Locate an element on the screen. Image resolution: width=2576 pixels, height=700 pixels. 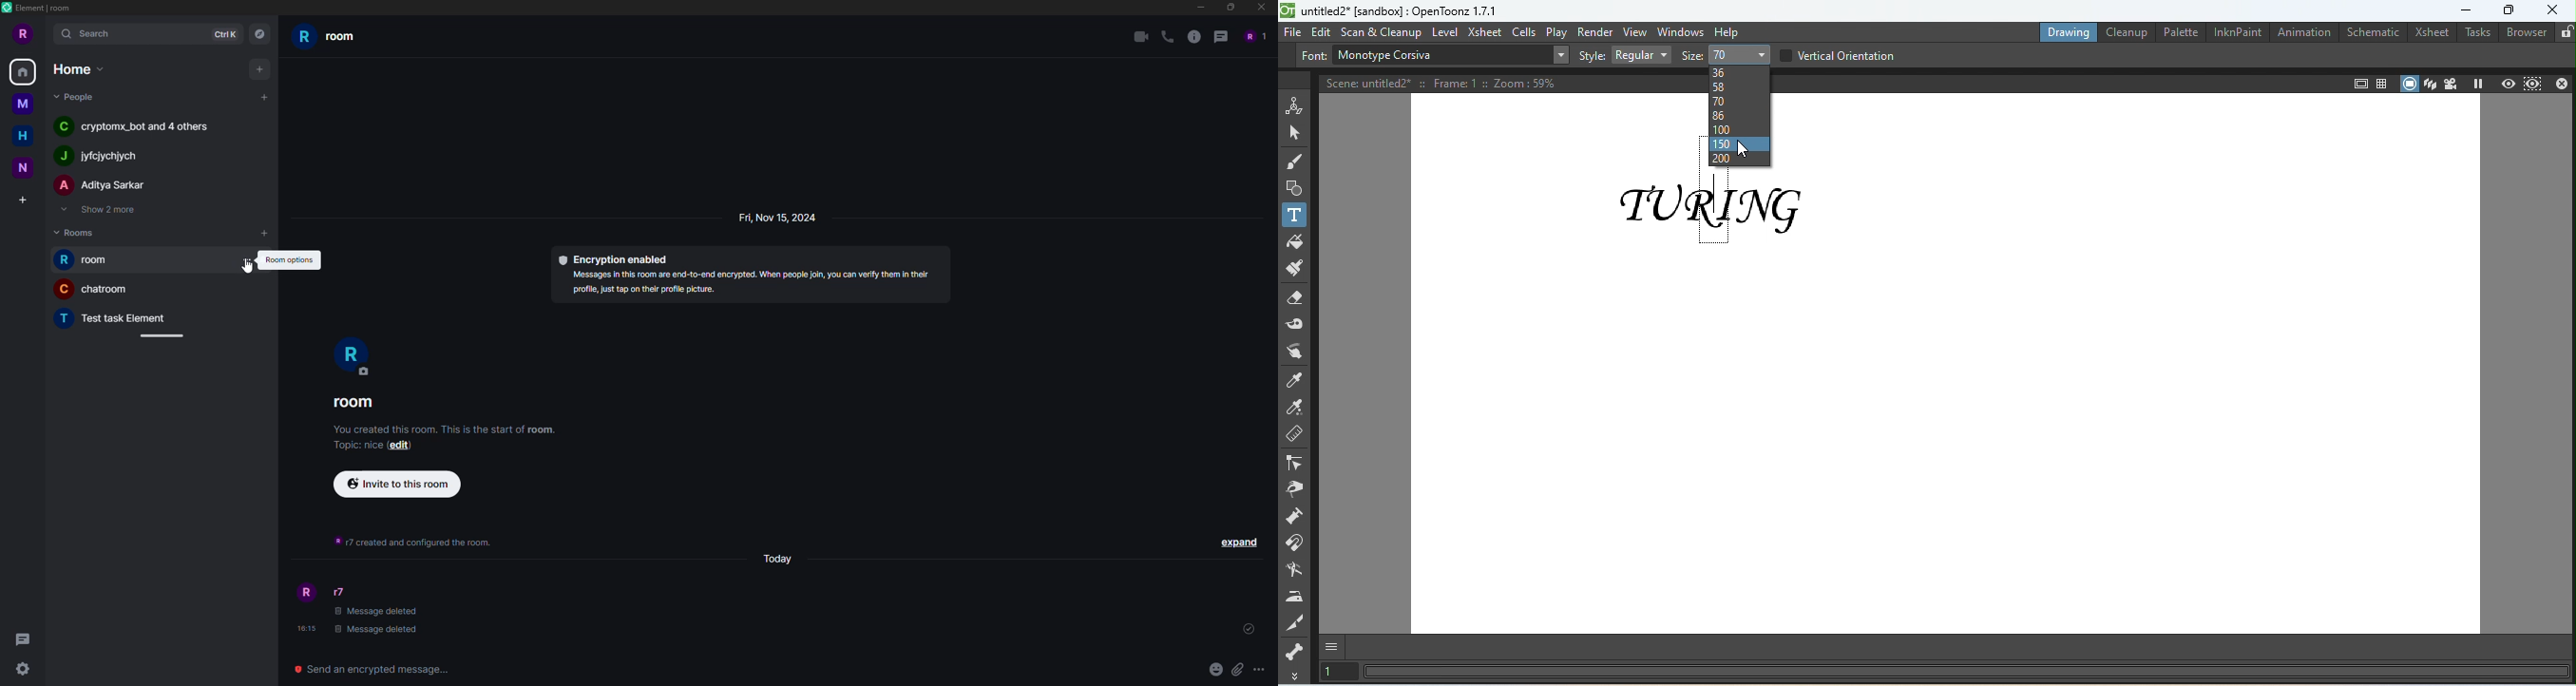
| Message deleted is located at coordinates (382, 629).